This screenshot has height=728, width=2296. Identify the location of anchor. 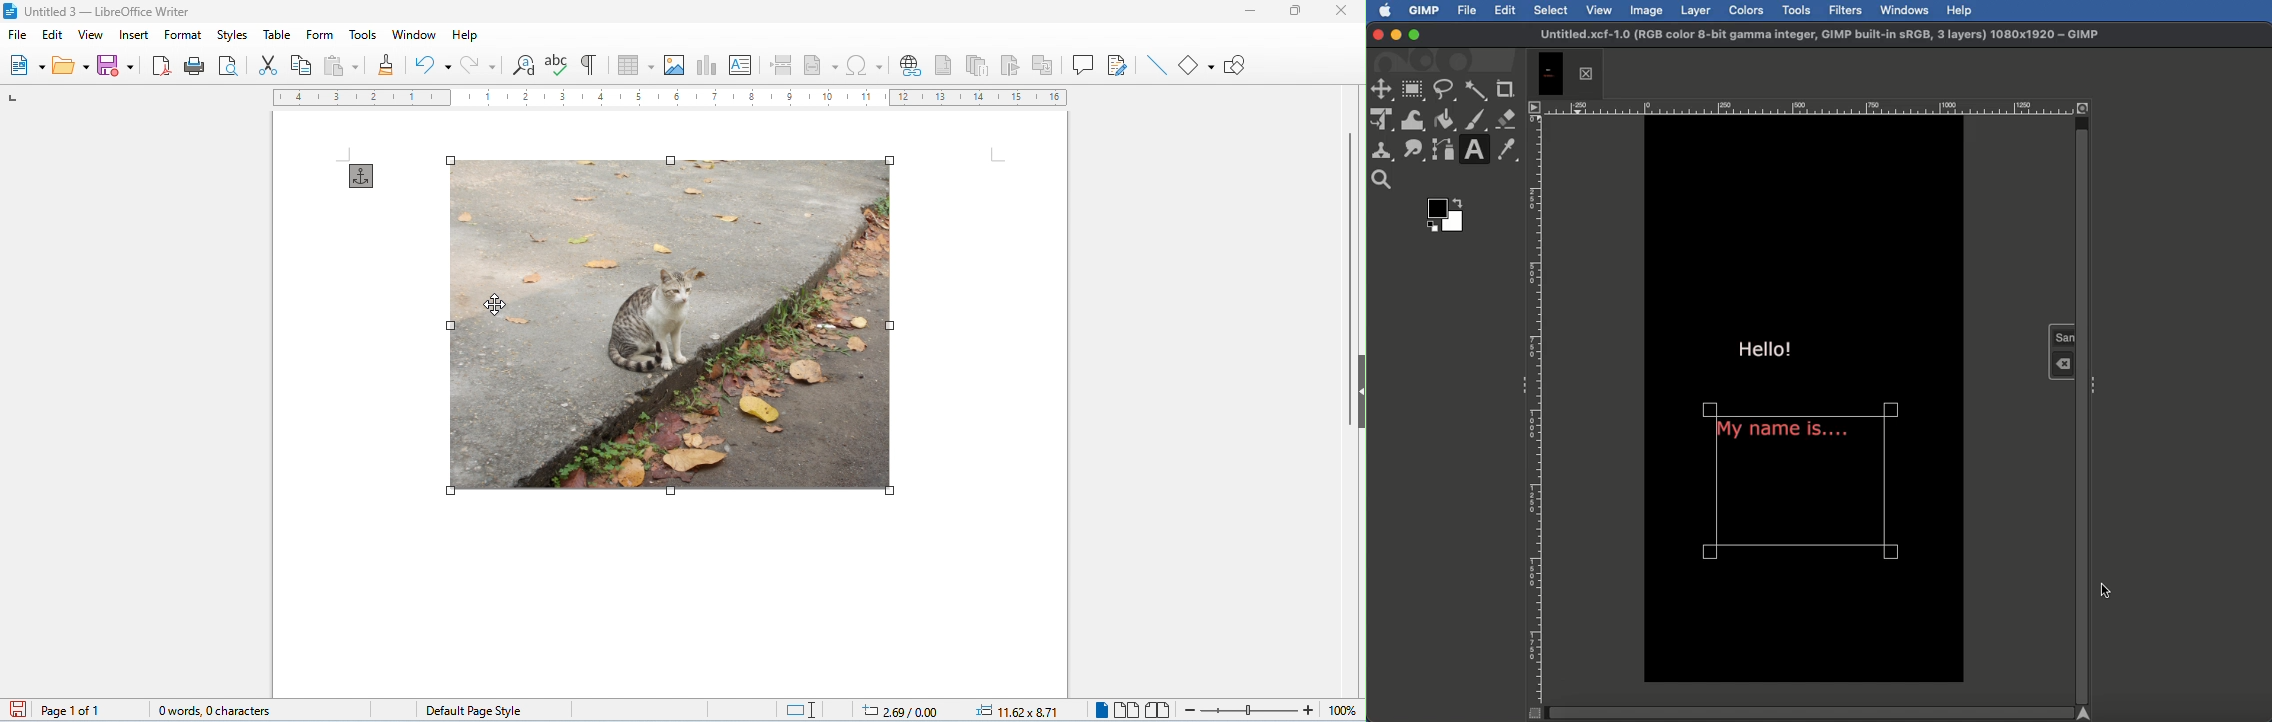
(362, 176).